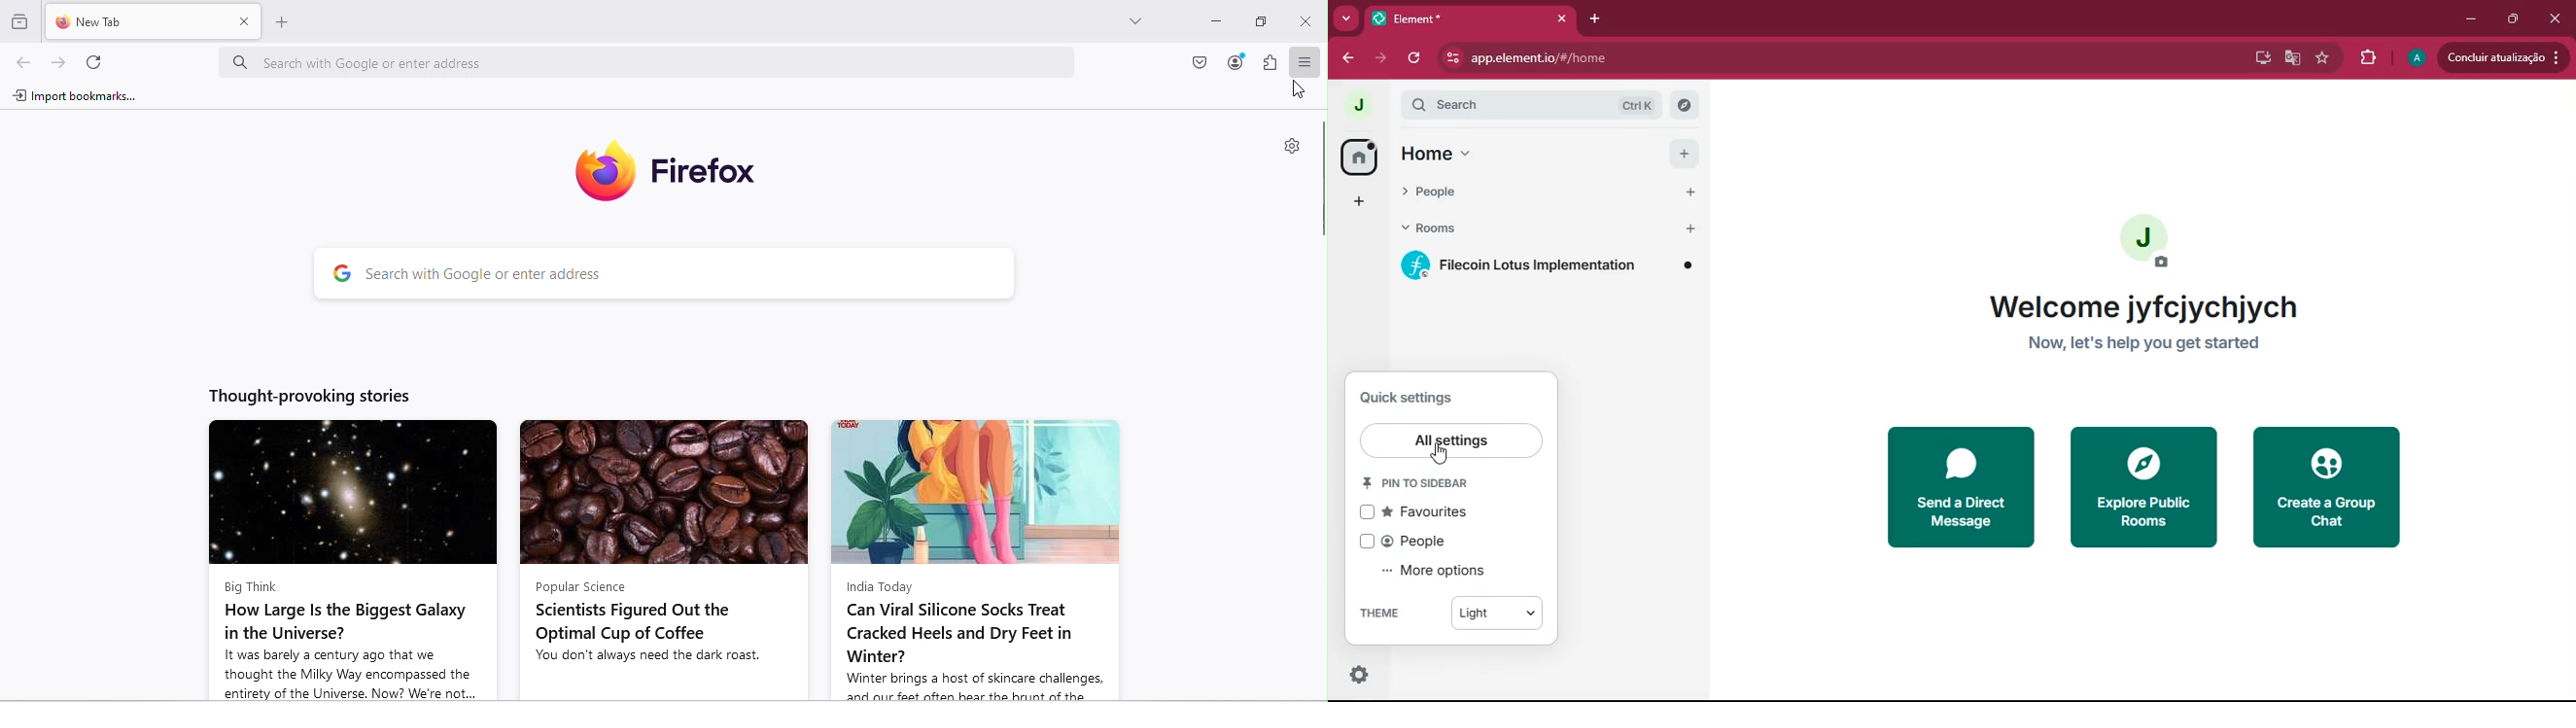  Describe the element at coordinates (1195, 60) in the screenshot. I see `Save to pocket` at that location.